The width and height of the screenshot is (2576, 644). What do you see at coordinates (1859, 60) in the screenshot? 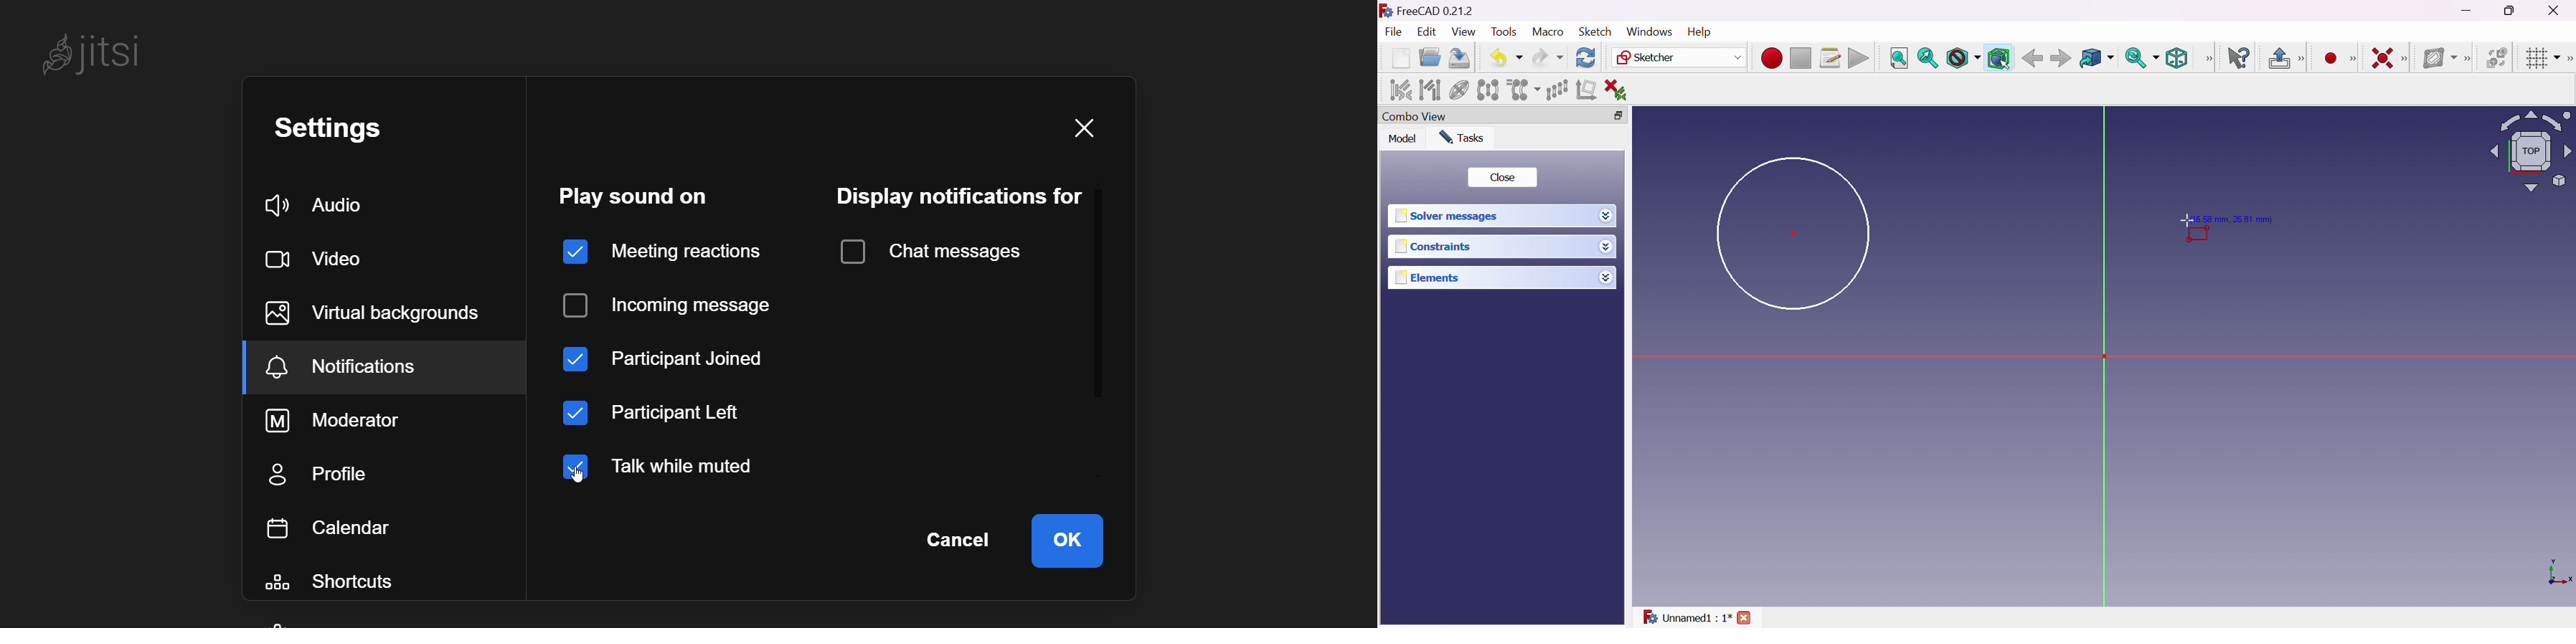
I see `Execute macro` at bounding box center [1859, 60].